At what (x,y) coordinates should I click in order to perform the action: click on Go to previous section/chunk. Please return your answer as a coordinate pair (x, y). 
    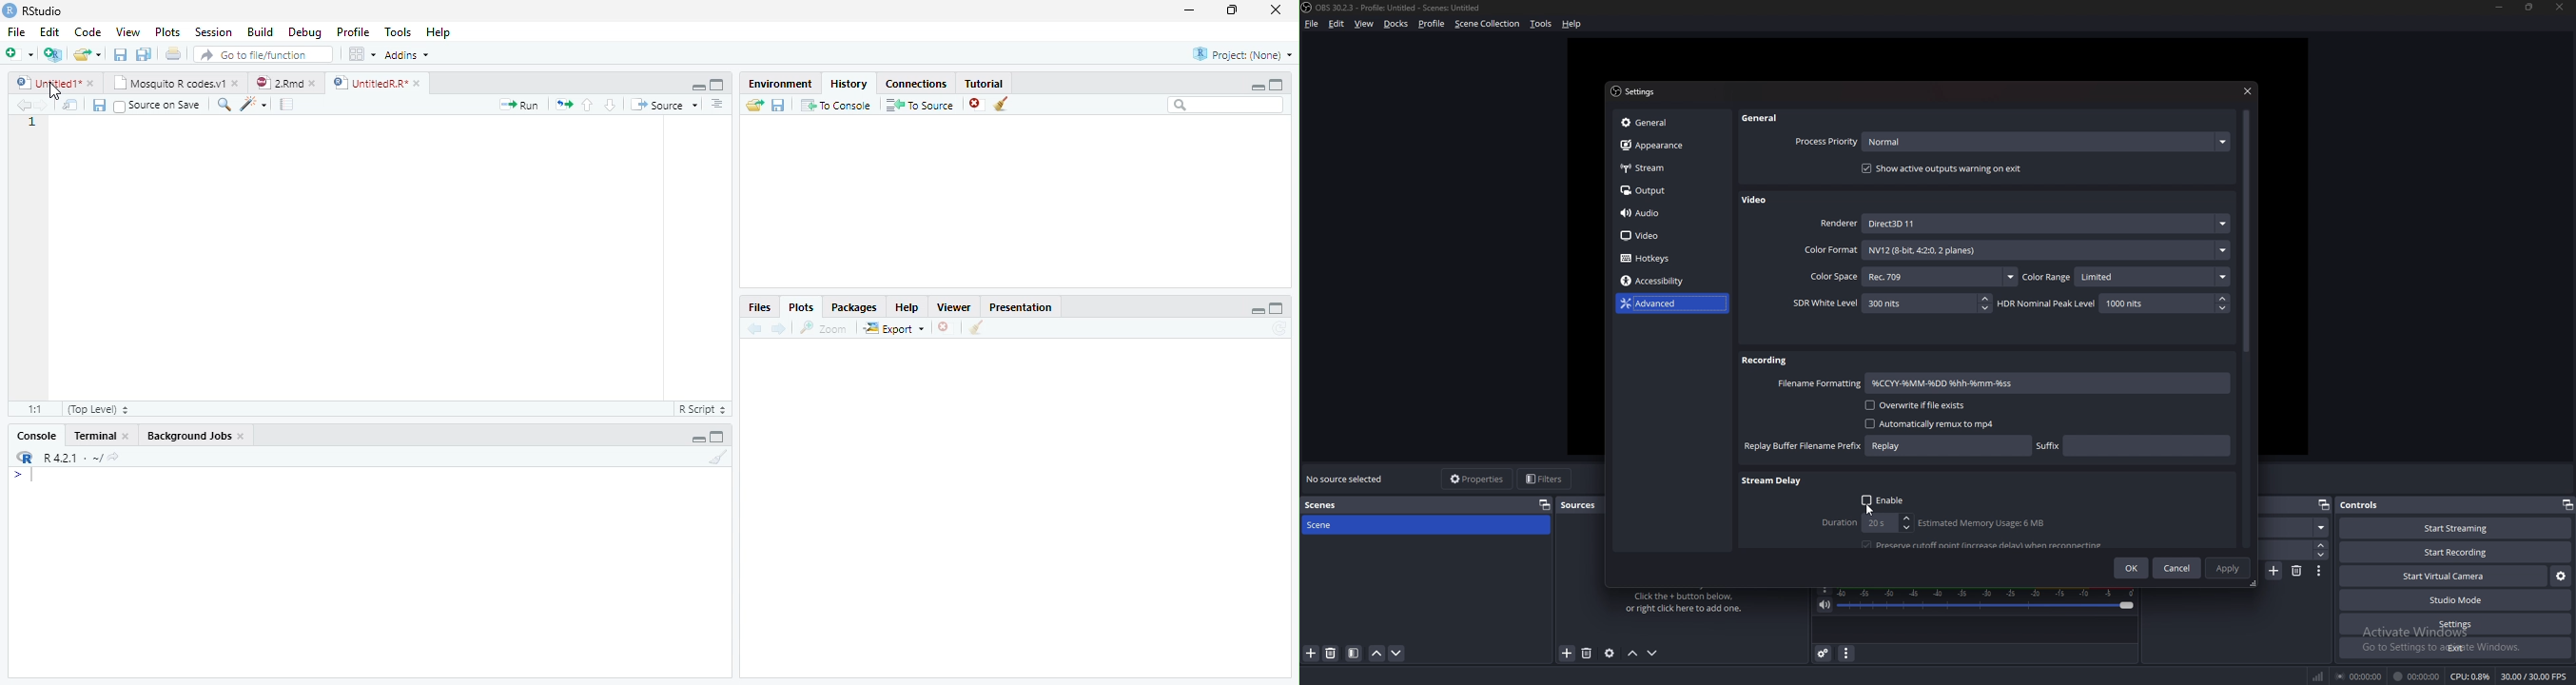
    Looking at the image, I should click on (587, 105).